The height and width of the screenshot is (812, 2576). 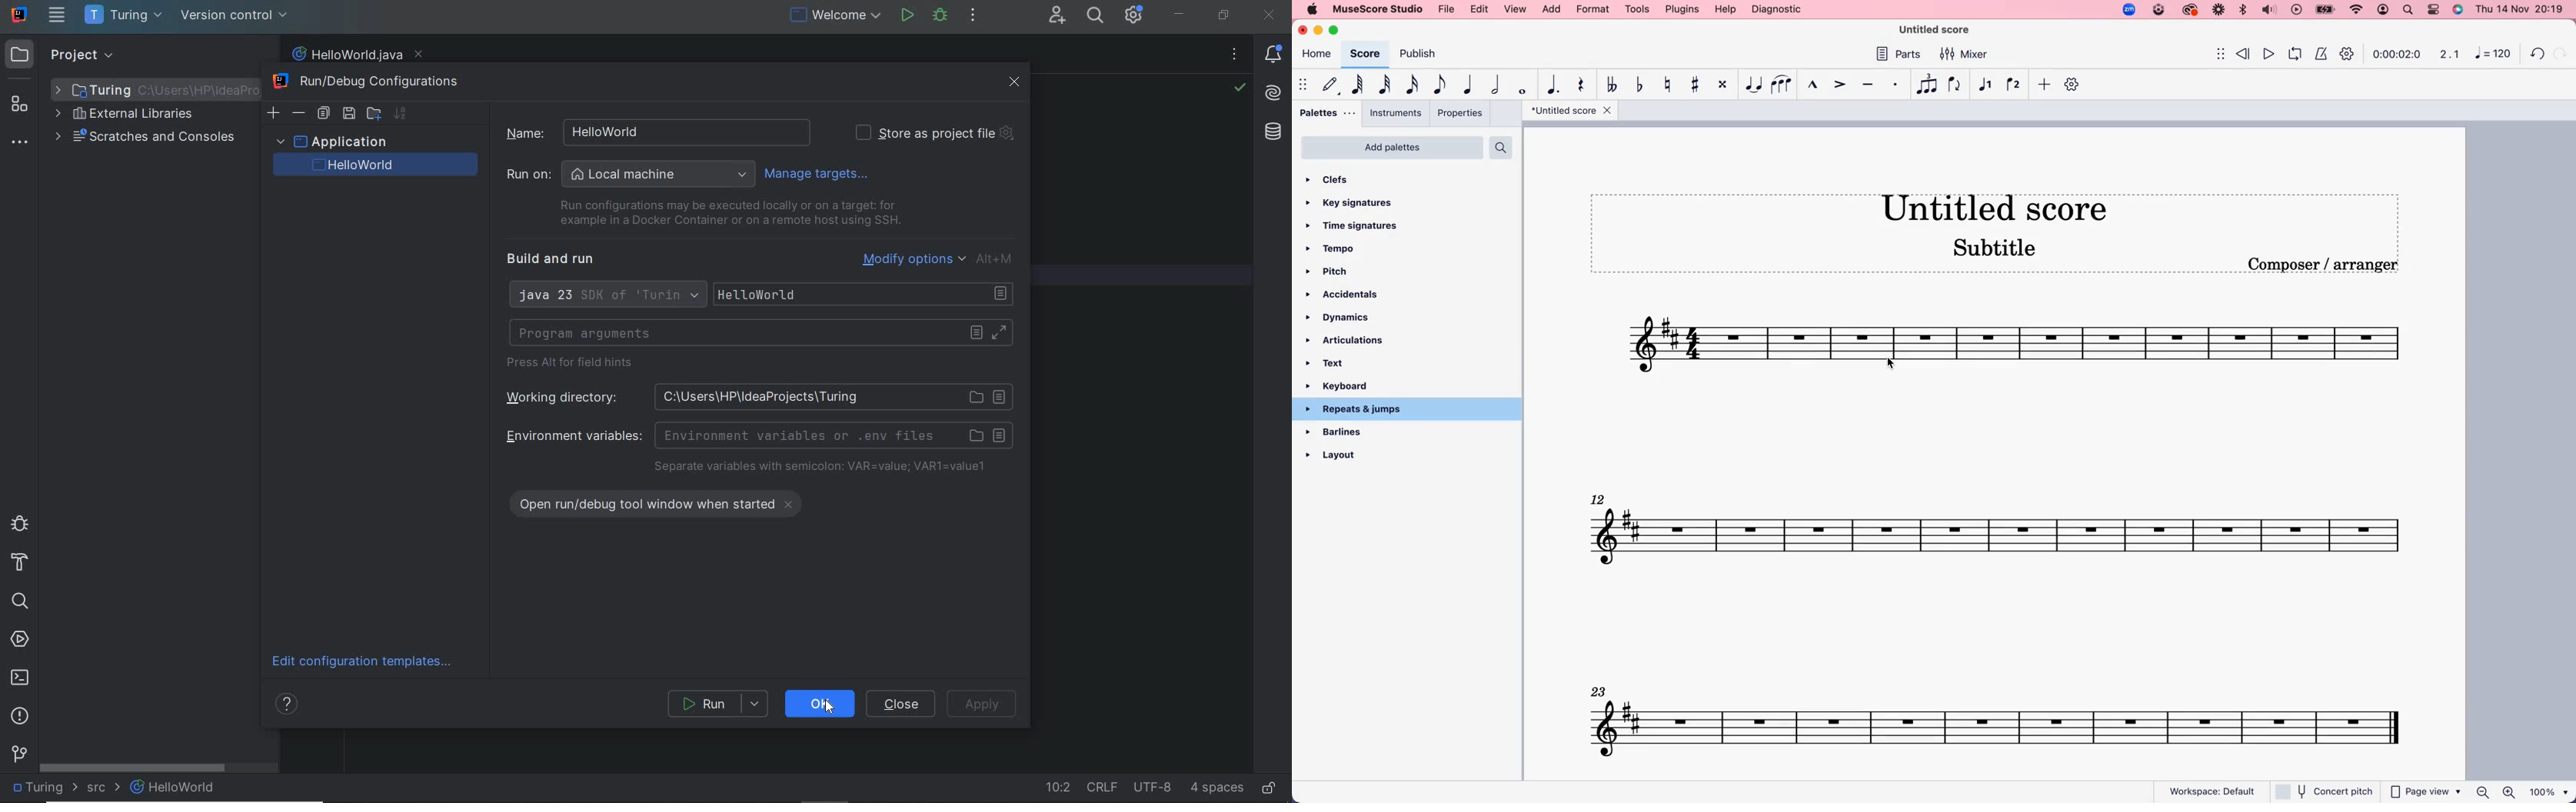 I want to click on scrollbar, so click(x=133, y=768).